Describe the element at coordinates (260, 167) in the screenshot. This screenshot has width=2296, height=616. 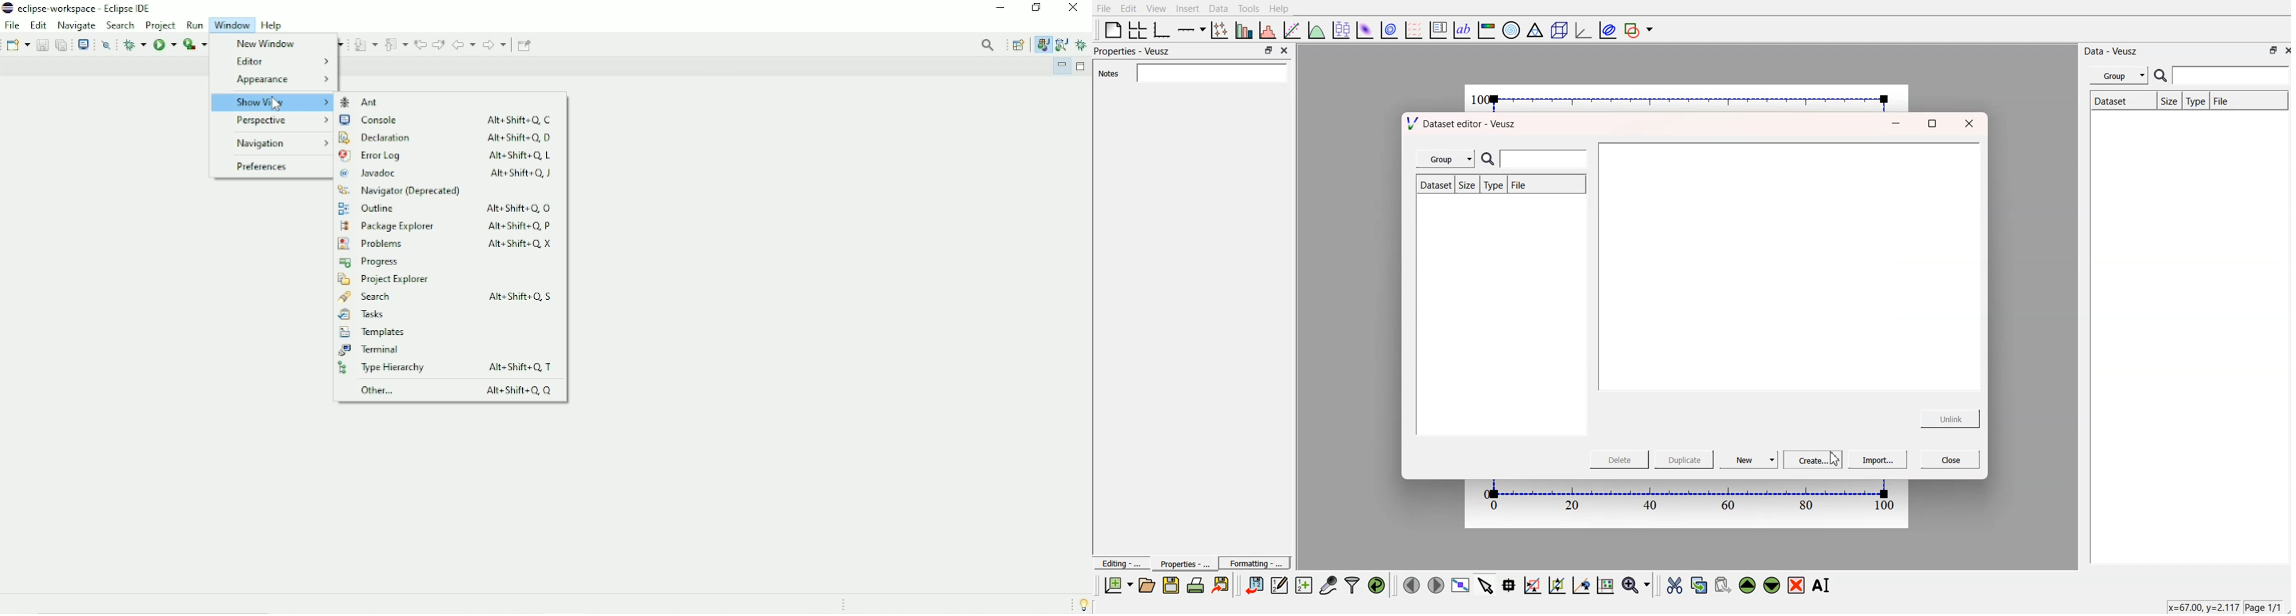
I see `Preferences` at that location.